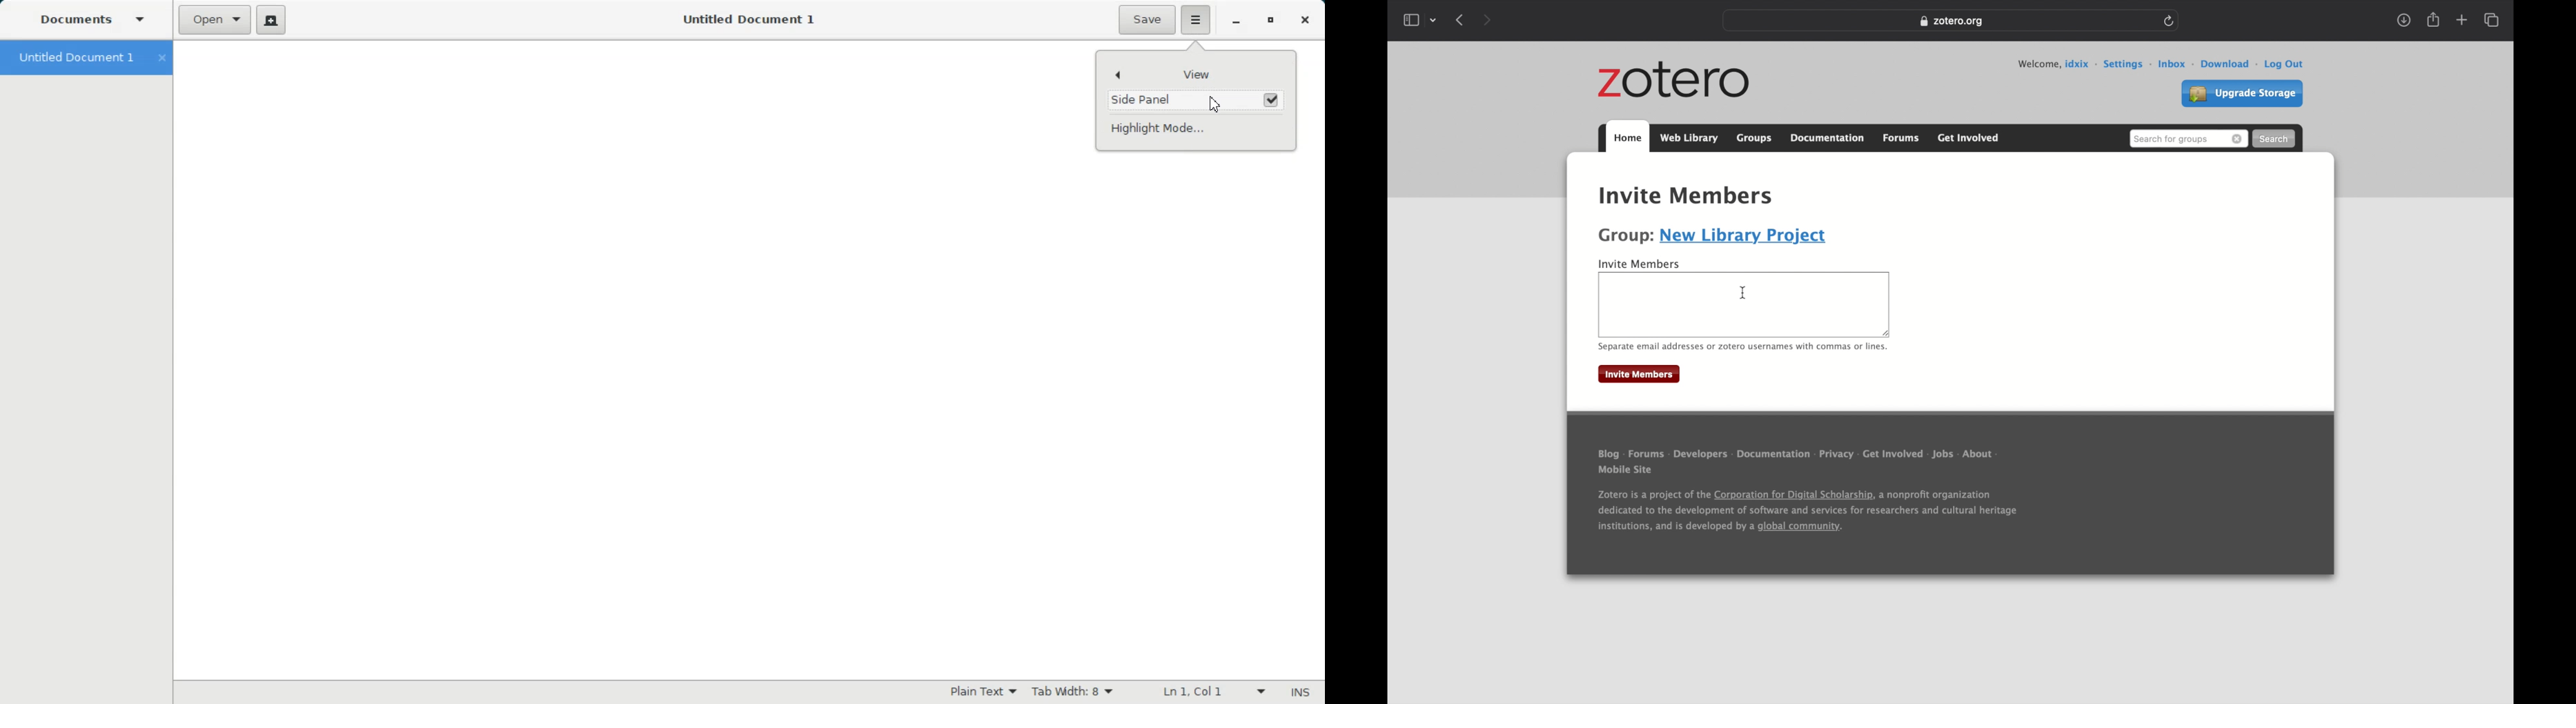 The height and width of the screenshot is (728, 2576). Describe the element at coordinates (1197, 100) in the screenshot. I see `(un)check Enable Side Panel` at that location.